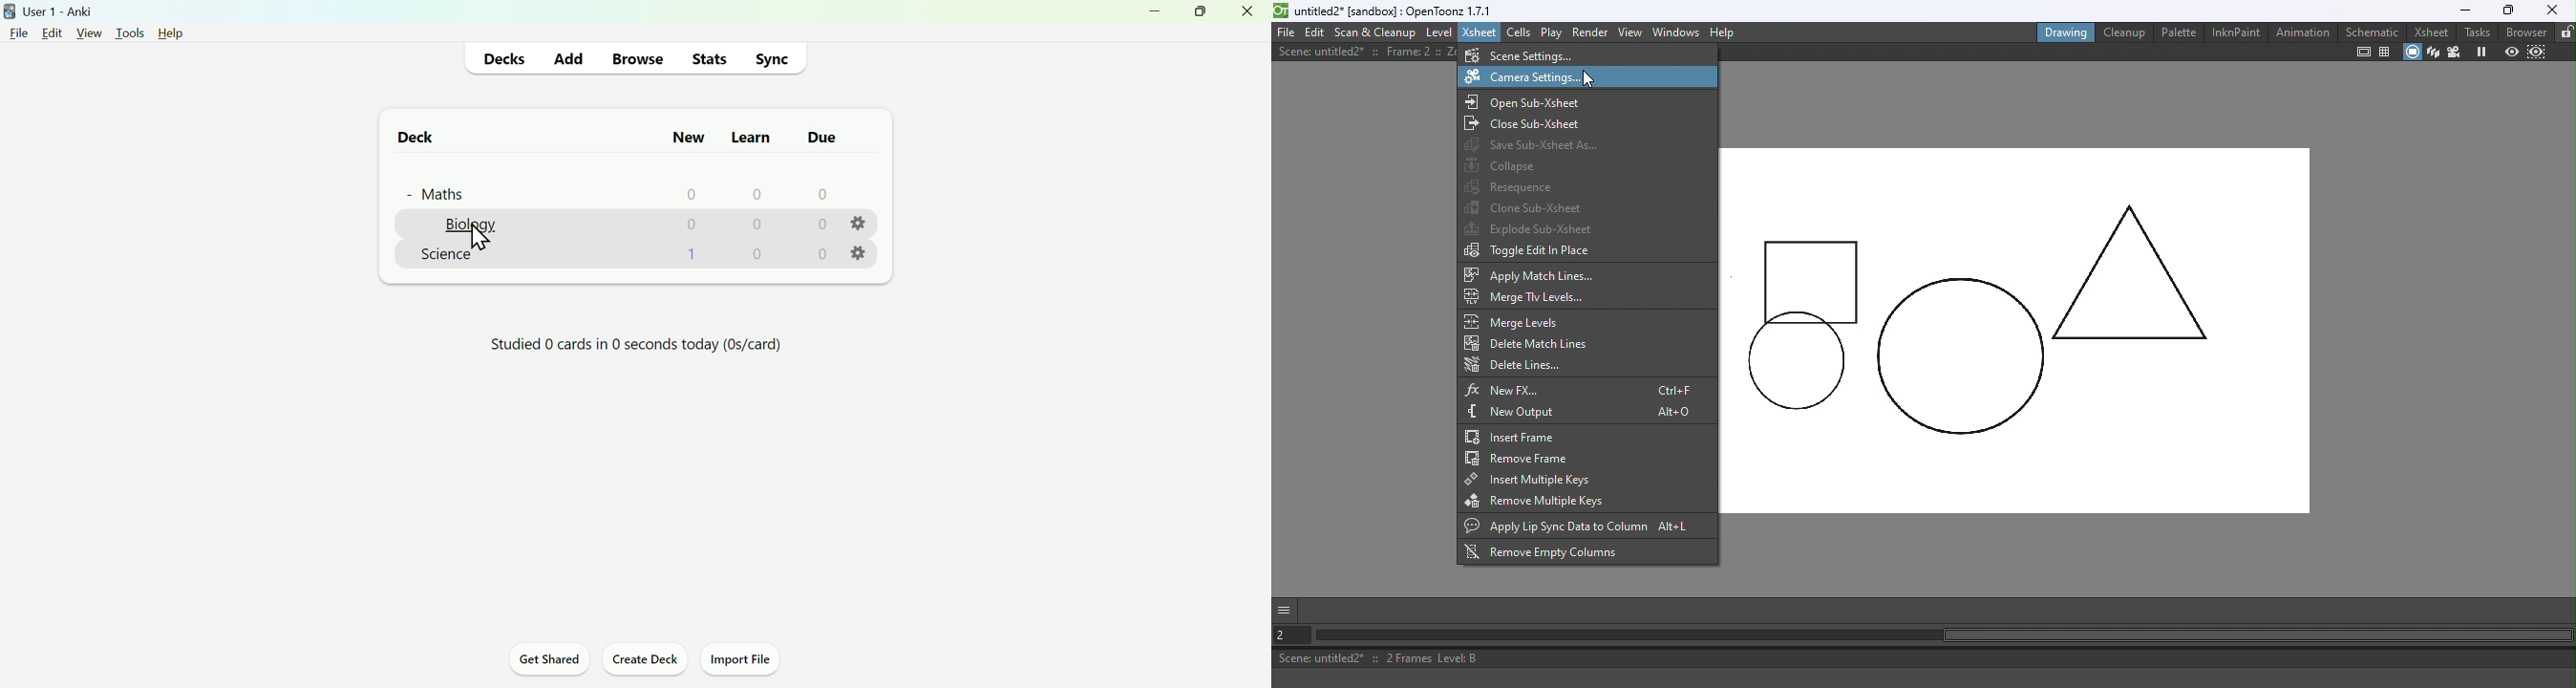  What do you see at coordinates (569, 56) in the screenshot?
I see `Add` at bounding box center [569, 56].